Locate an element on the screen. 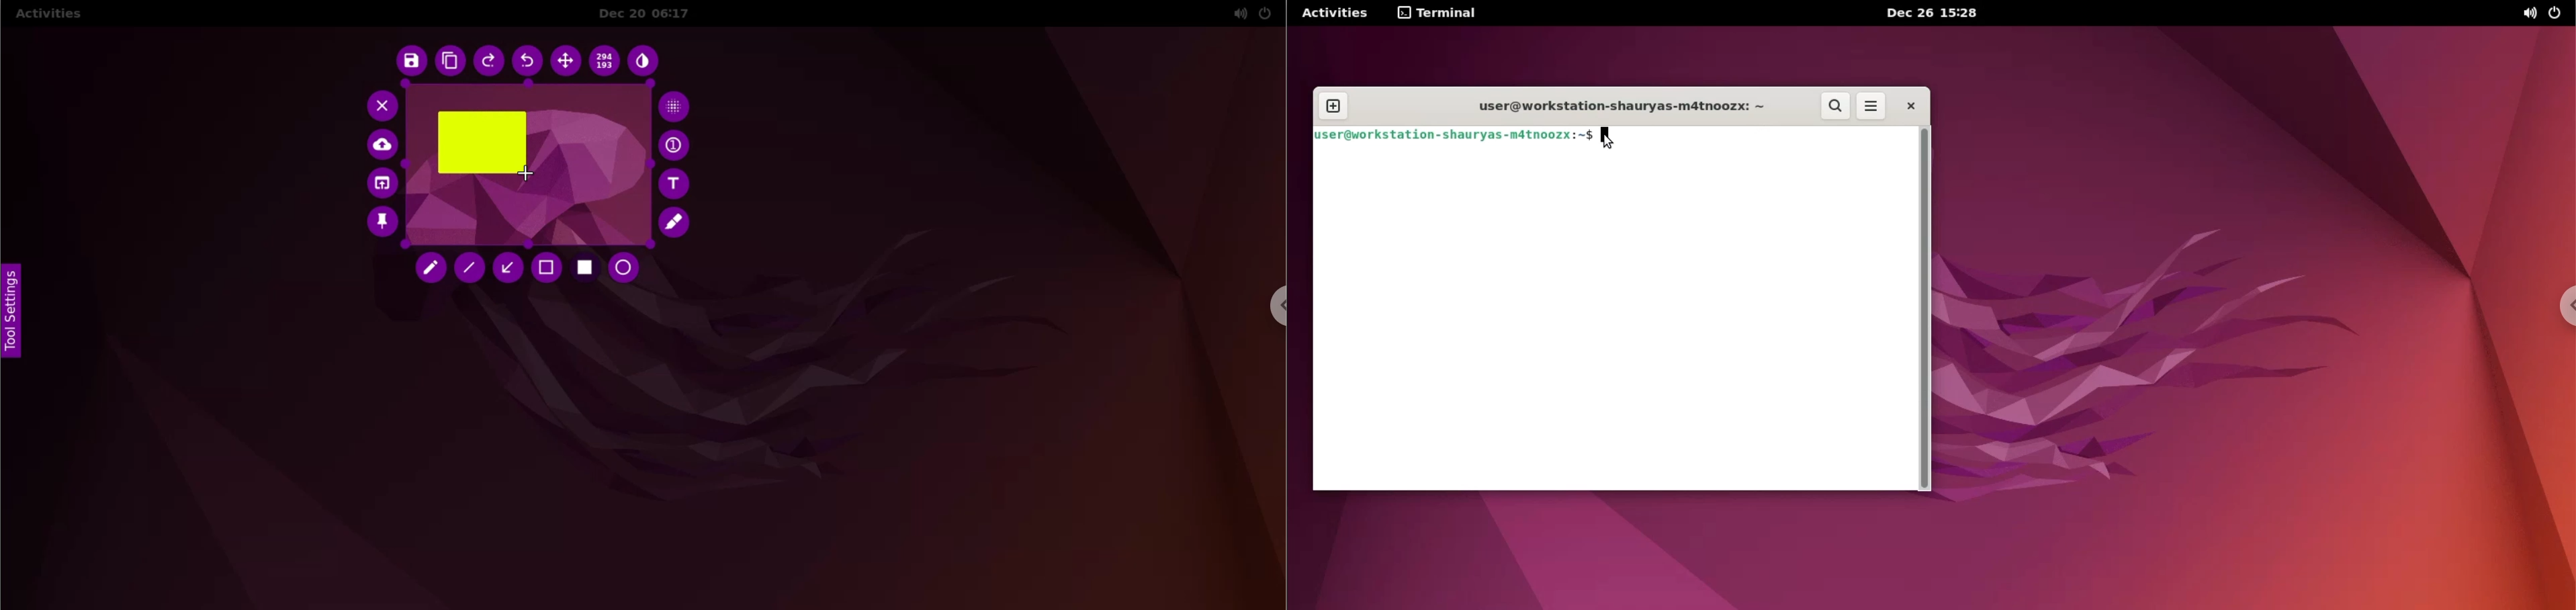 The width and height of the screenshot is (2576, 616). user@workstation-shauryas-m4tnoozx:~$ is located at coordinates (1452, 135).